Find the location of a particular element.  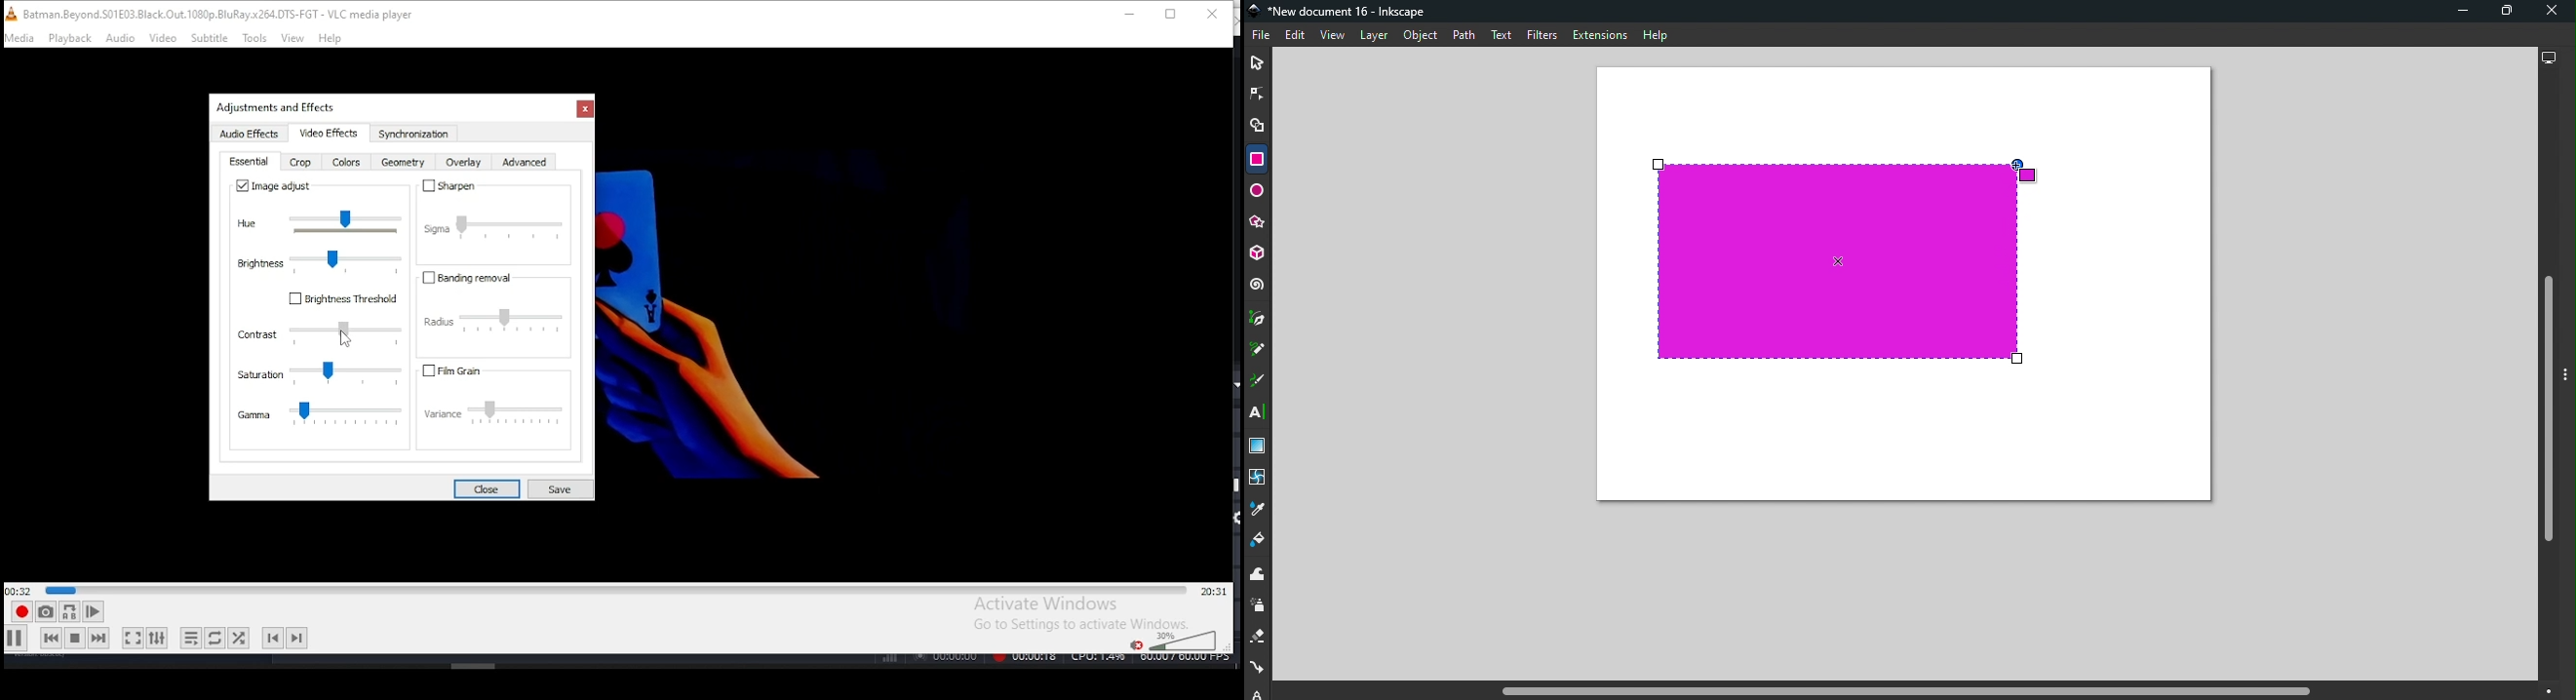

icon and filename is located at coordinates (216, 13).